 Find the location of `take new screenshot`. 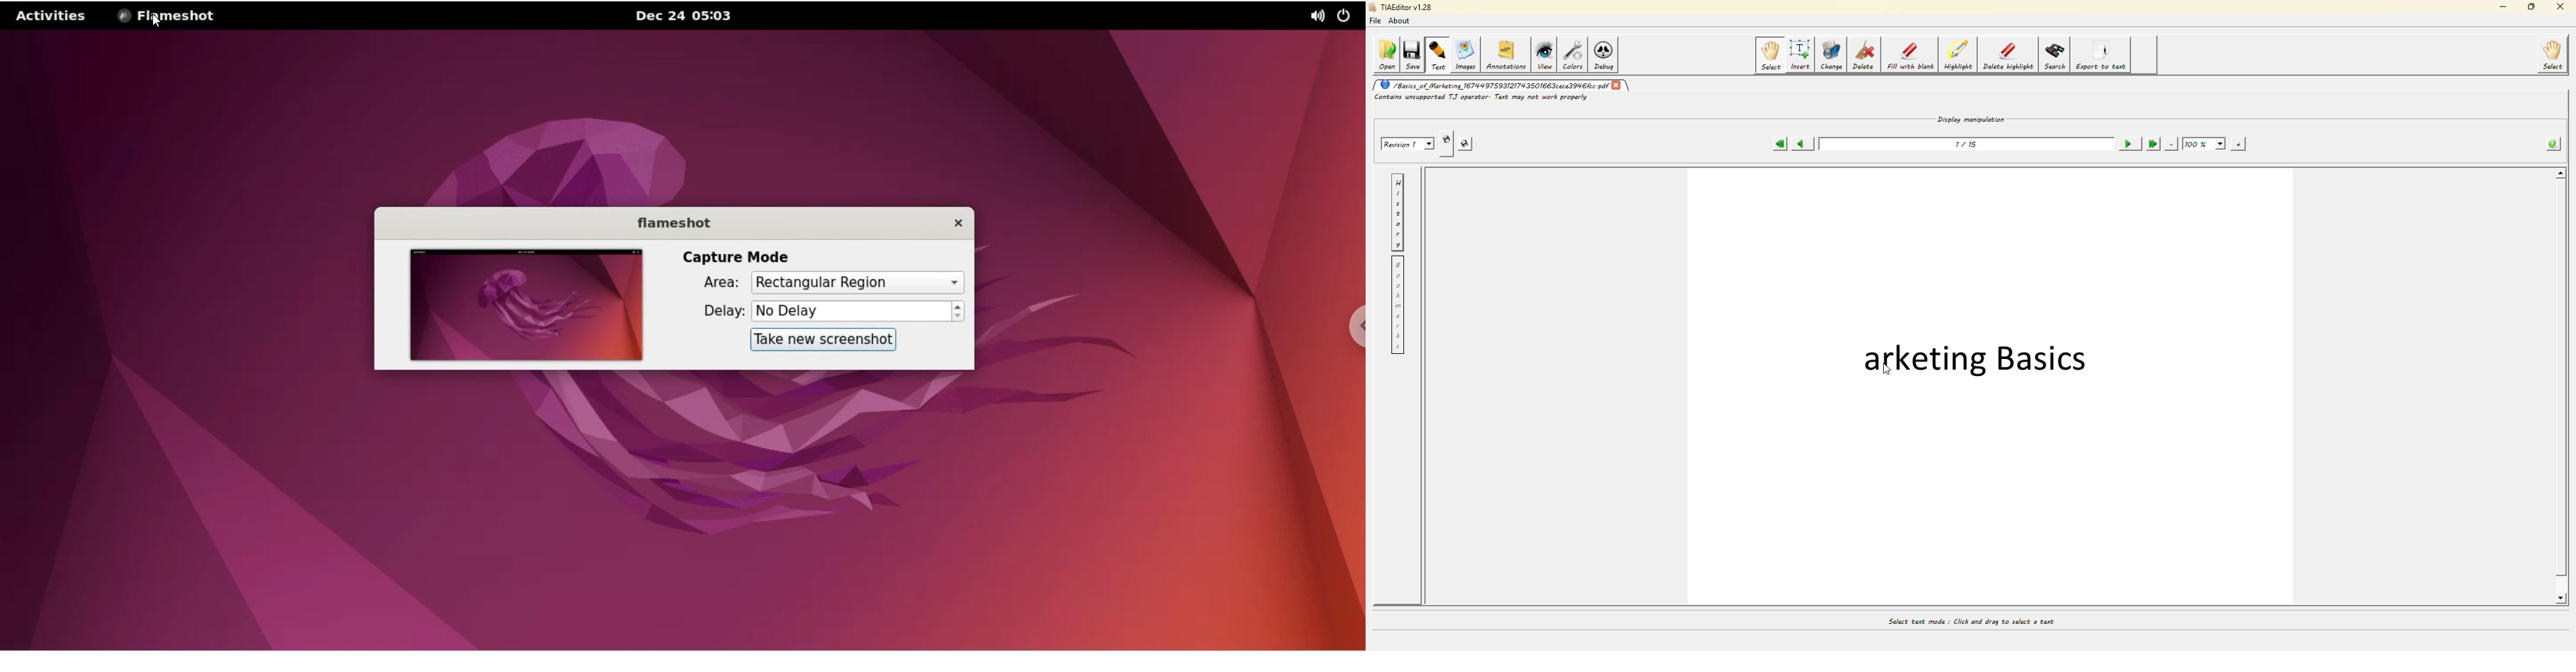

take new screenshot is located at coordinates (821, 340).